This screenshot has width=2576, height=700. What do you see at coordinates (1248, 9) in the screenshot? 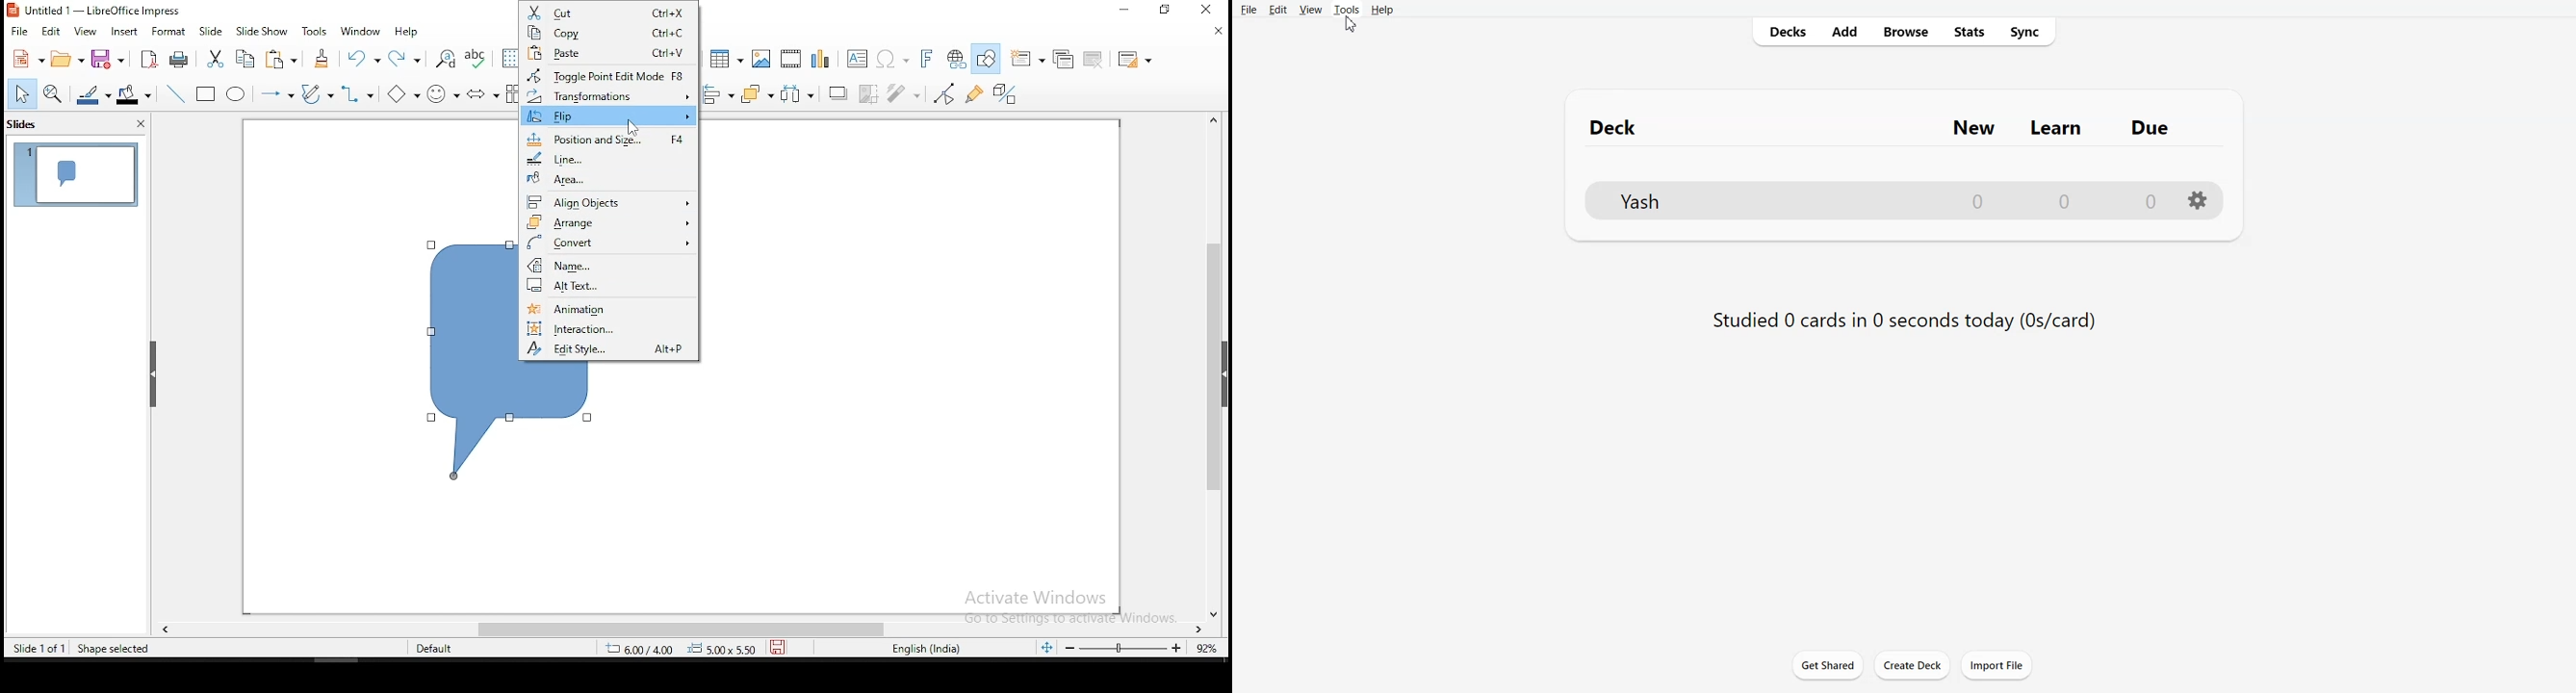
I see `File` at bounding box center [1248, 9].